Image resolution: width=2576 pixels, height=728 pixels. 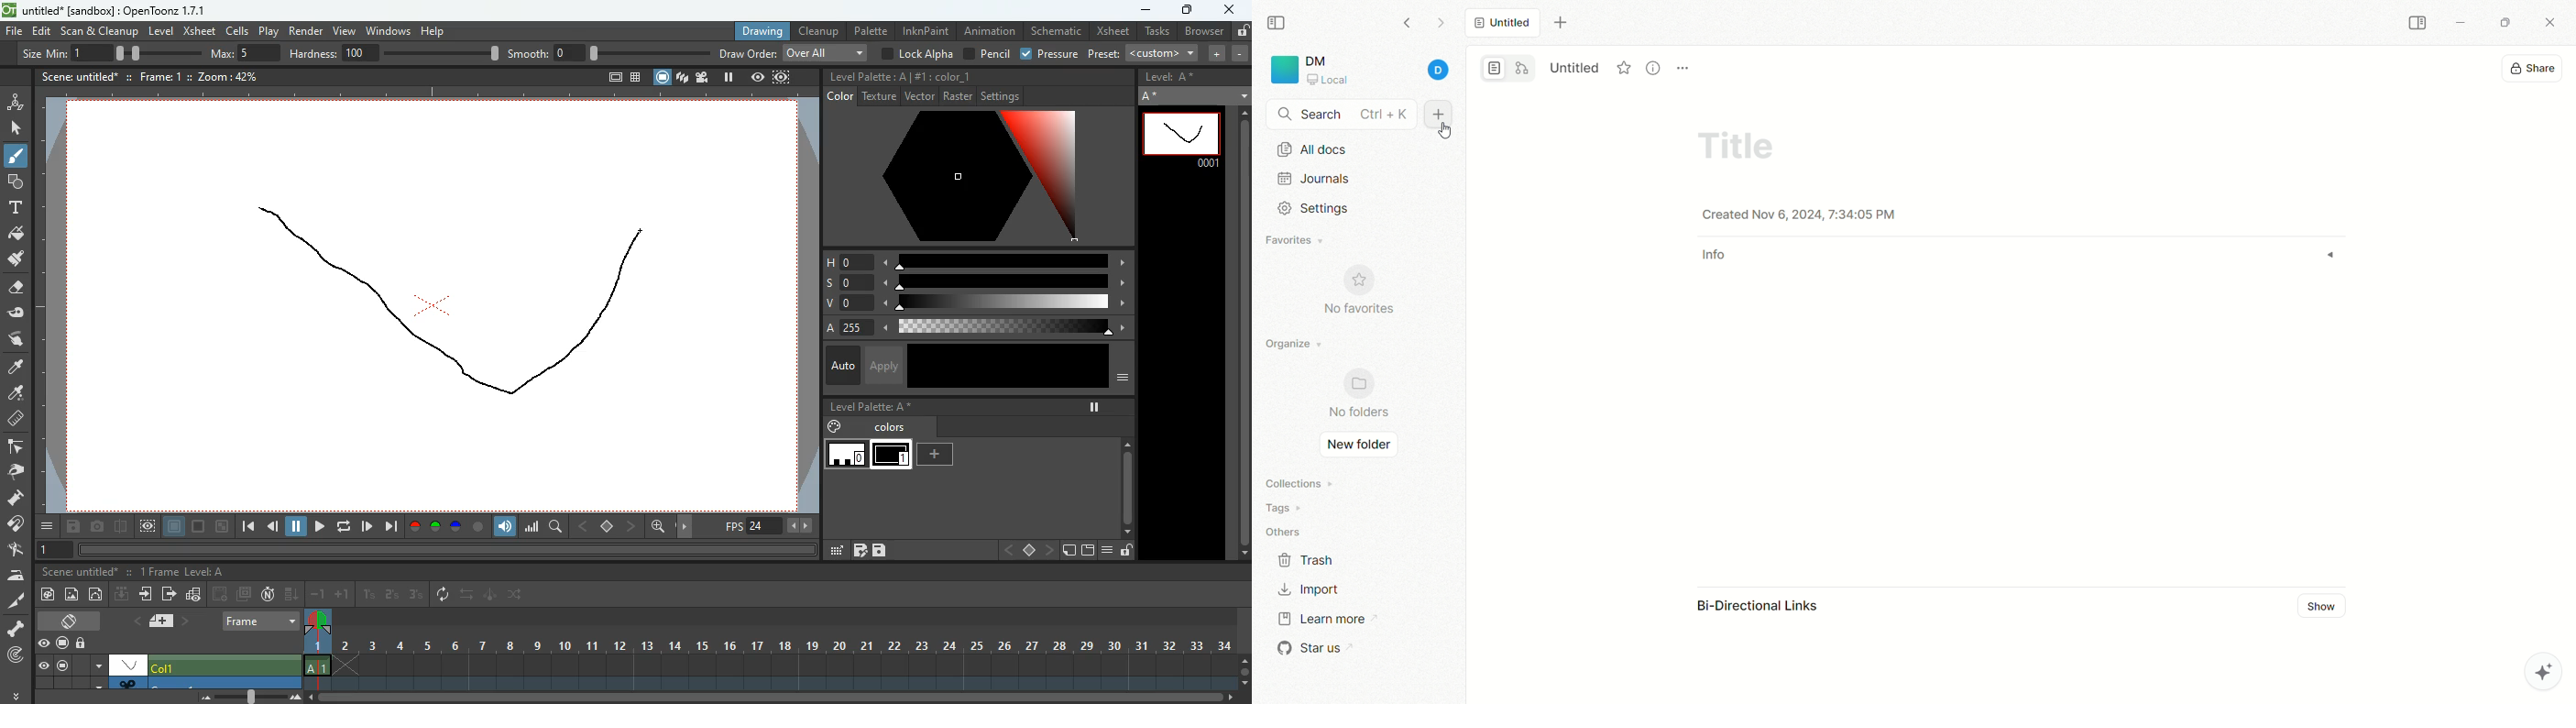 What do you see at coordinates (14, 32) in the screenshot?
I see `file` at bounding box center [14, 32].